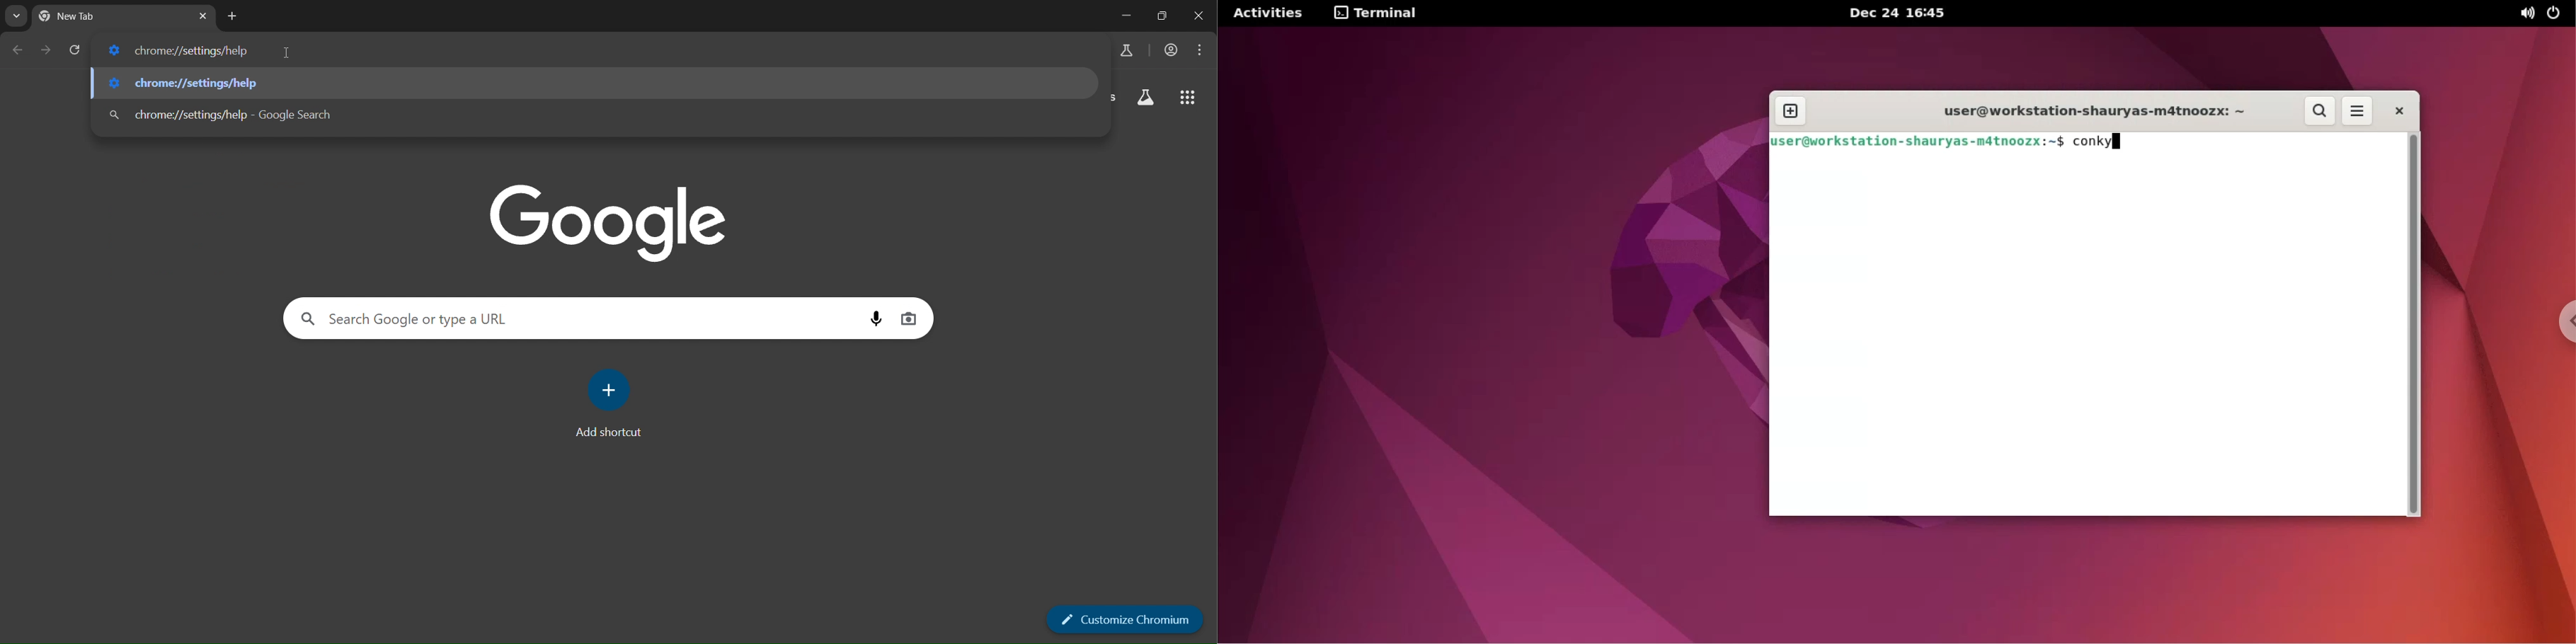  Describe the element at coordinates (457, 319) in the screenshot. I see `search` at that location.